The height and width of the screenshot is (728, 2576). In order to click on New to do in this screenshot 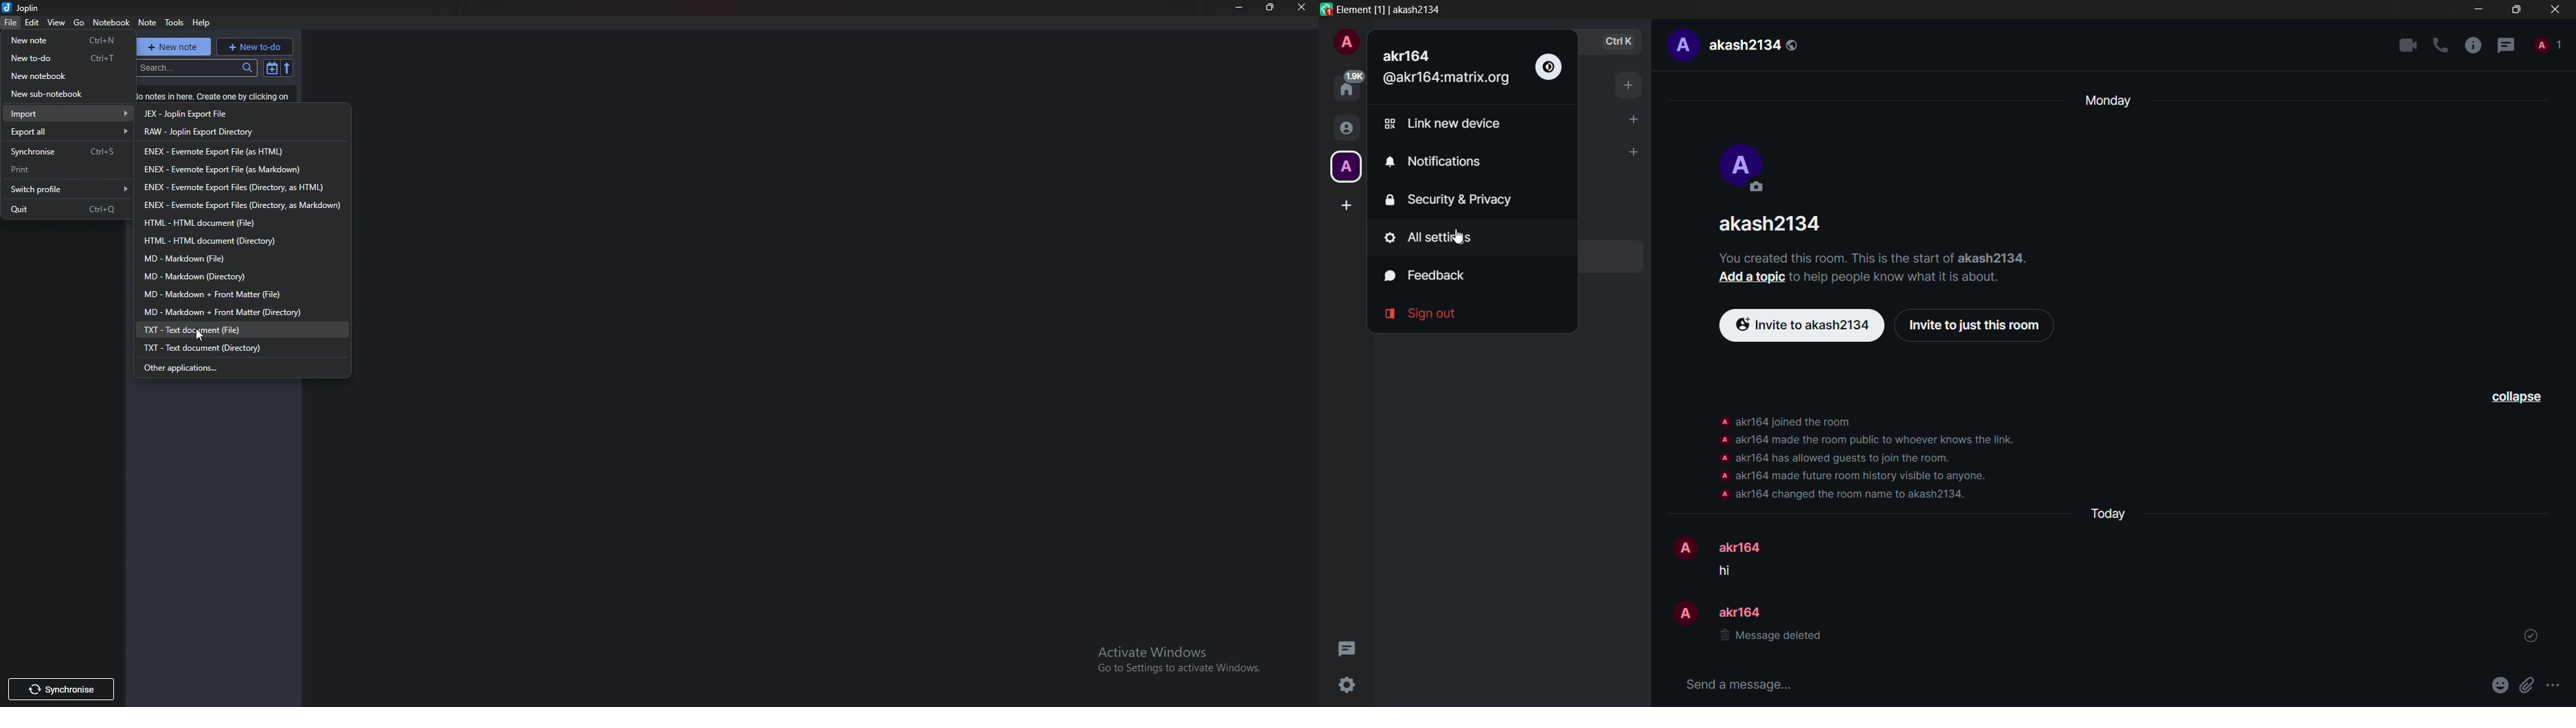, I will do `click(68, 58)`.